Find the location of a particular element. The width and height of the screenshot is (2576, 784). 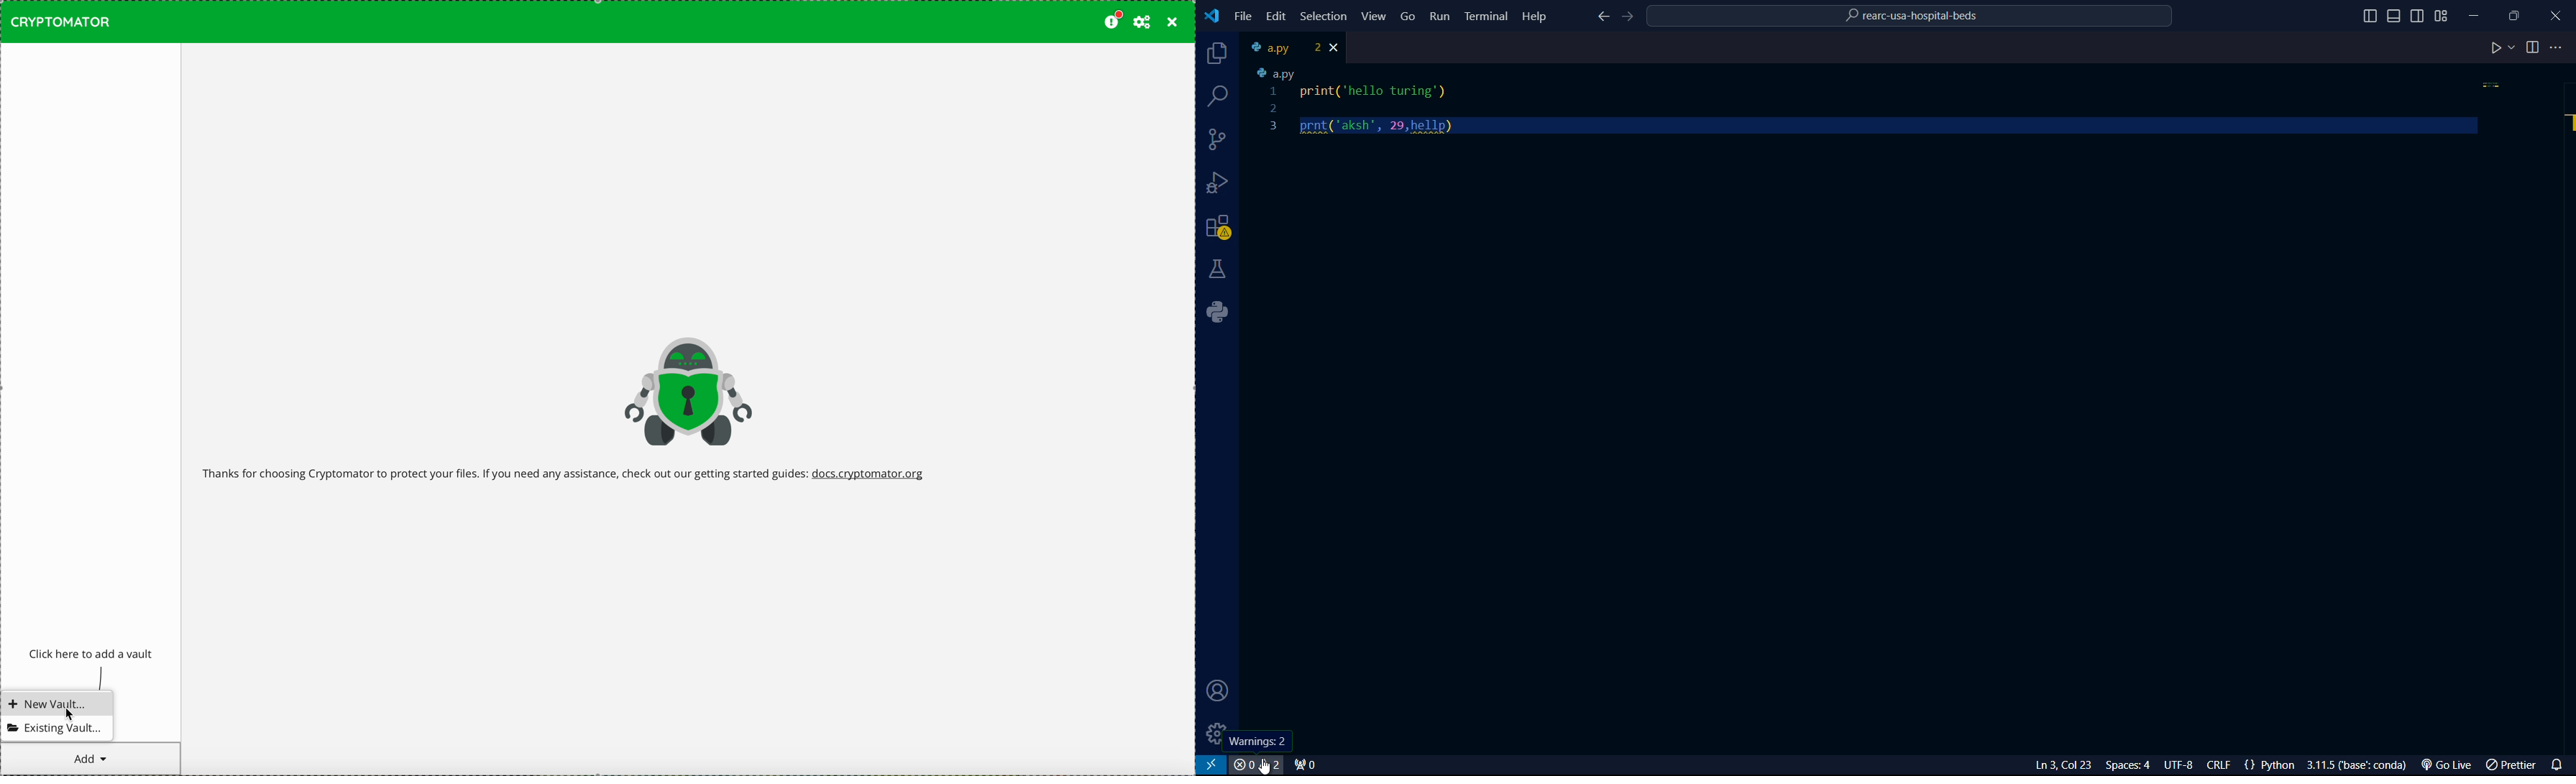

rearc-usa-hospital-beds is located at coordinates (1911, 18).